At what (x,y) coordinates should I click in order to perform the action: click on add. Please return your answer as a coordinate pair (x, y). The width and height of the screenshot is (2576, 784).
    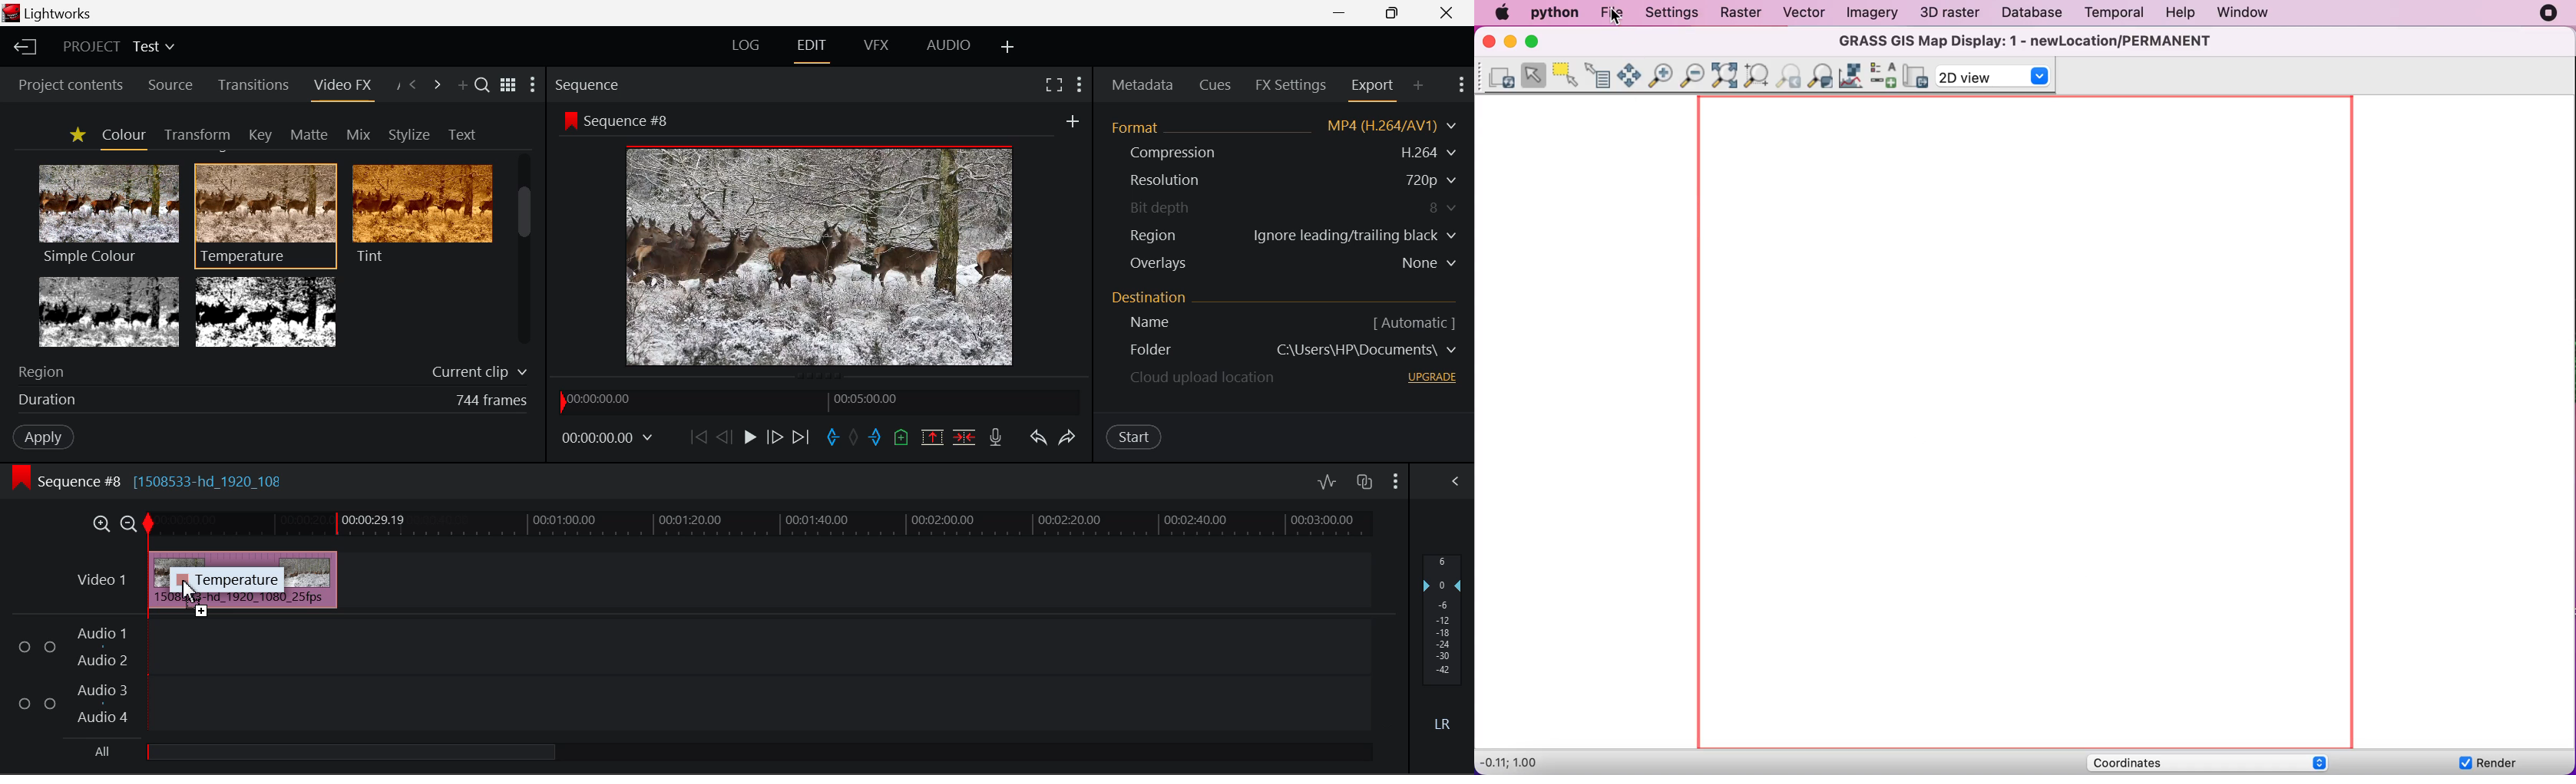
    Looking at the image, I should click on (1072, 120).